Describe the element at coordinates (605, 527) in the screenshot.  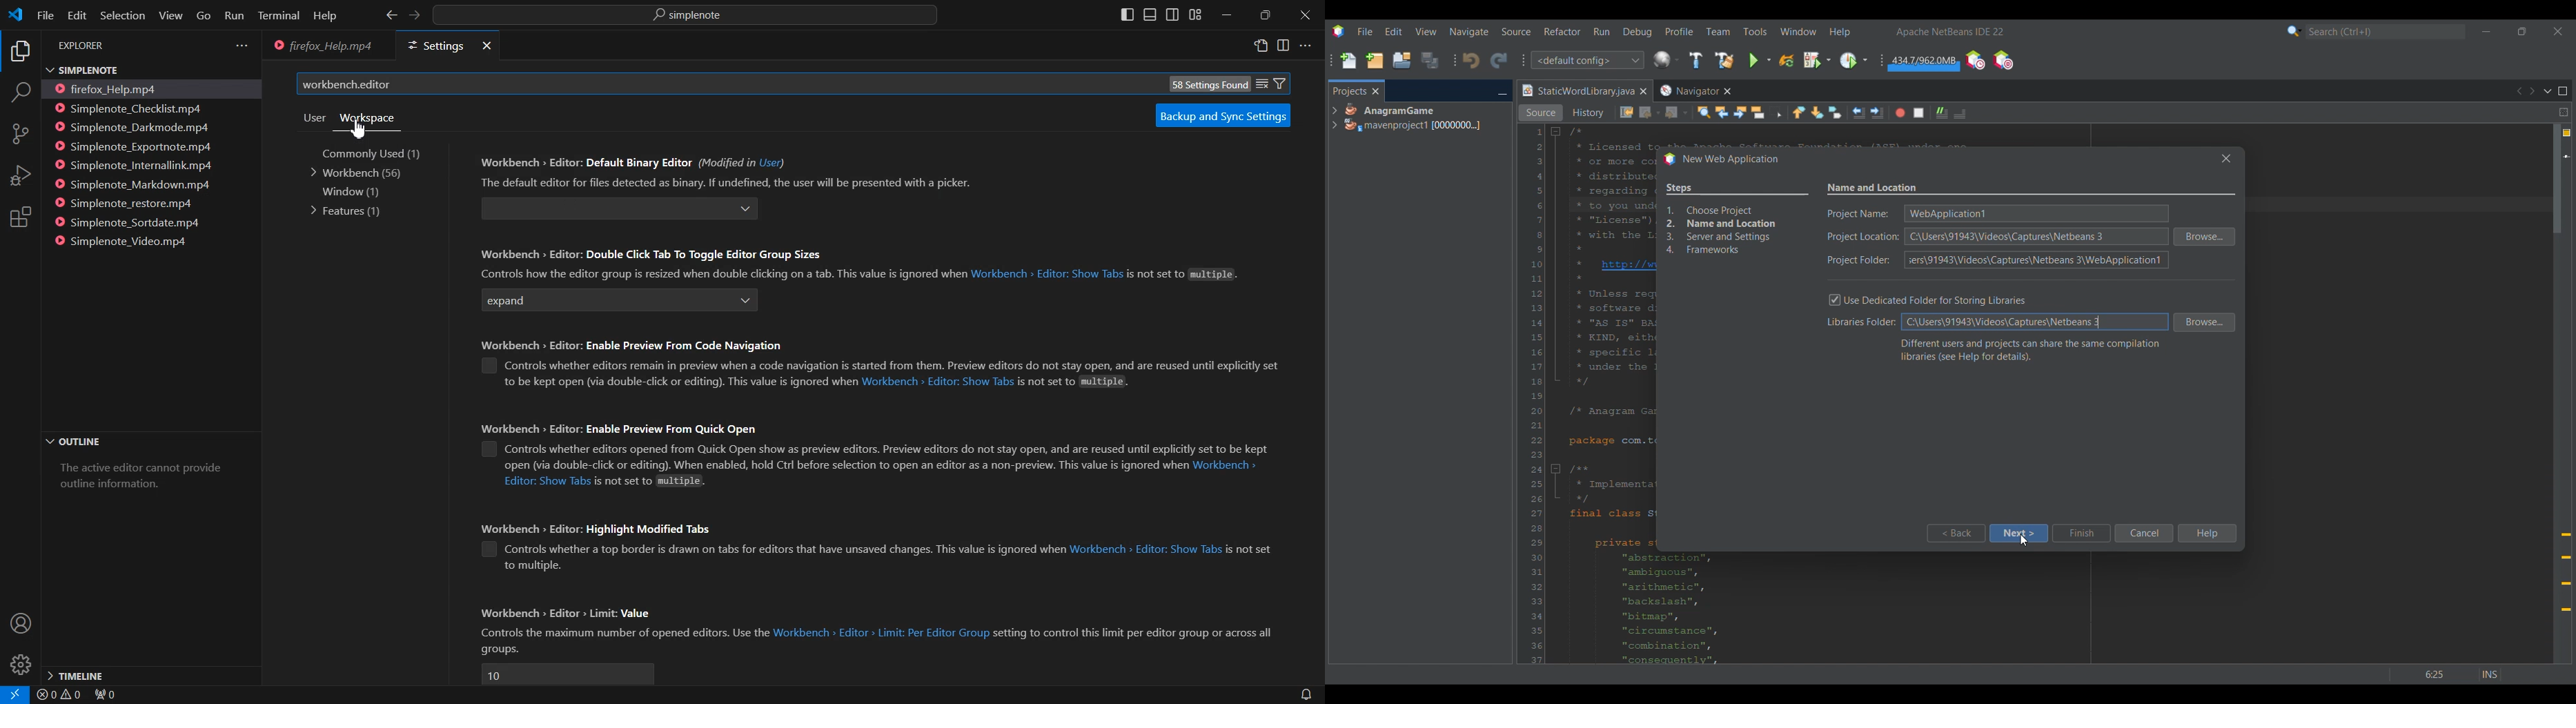
I see `Workbench > Editor: Highlight Modified Tabs` at that location.